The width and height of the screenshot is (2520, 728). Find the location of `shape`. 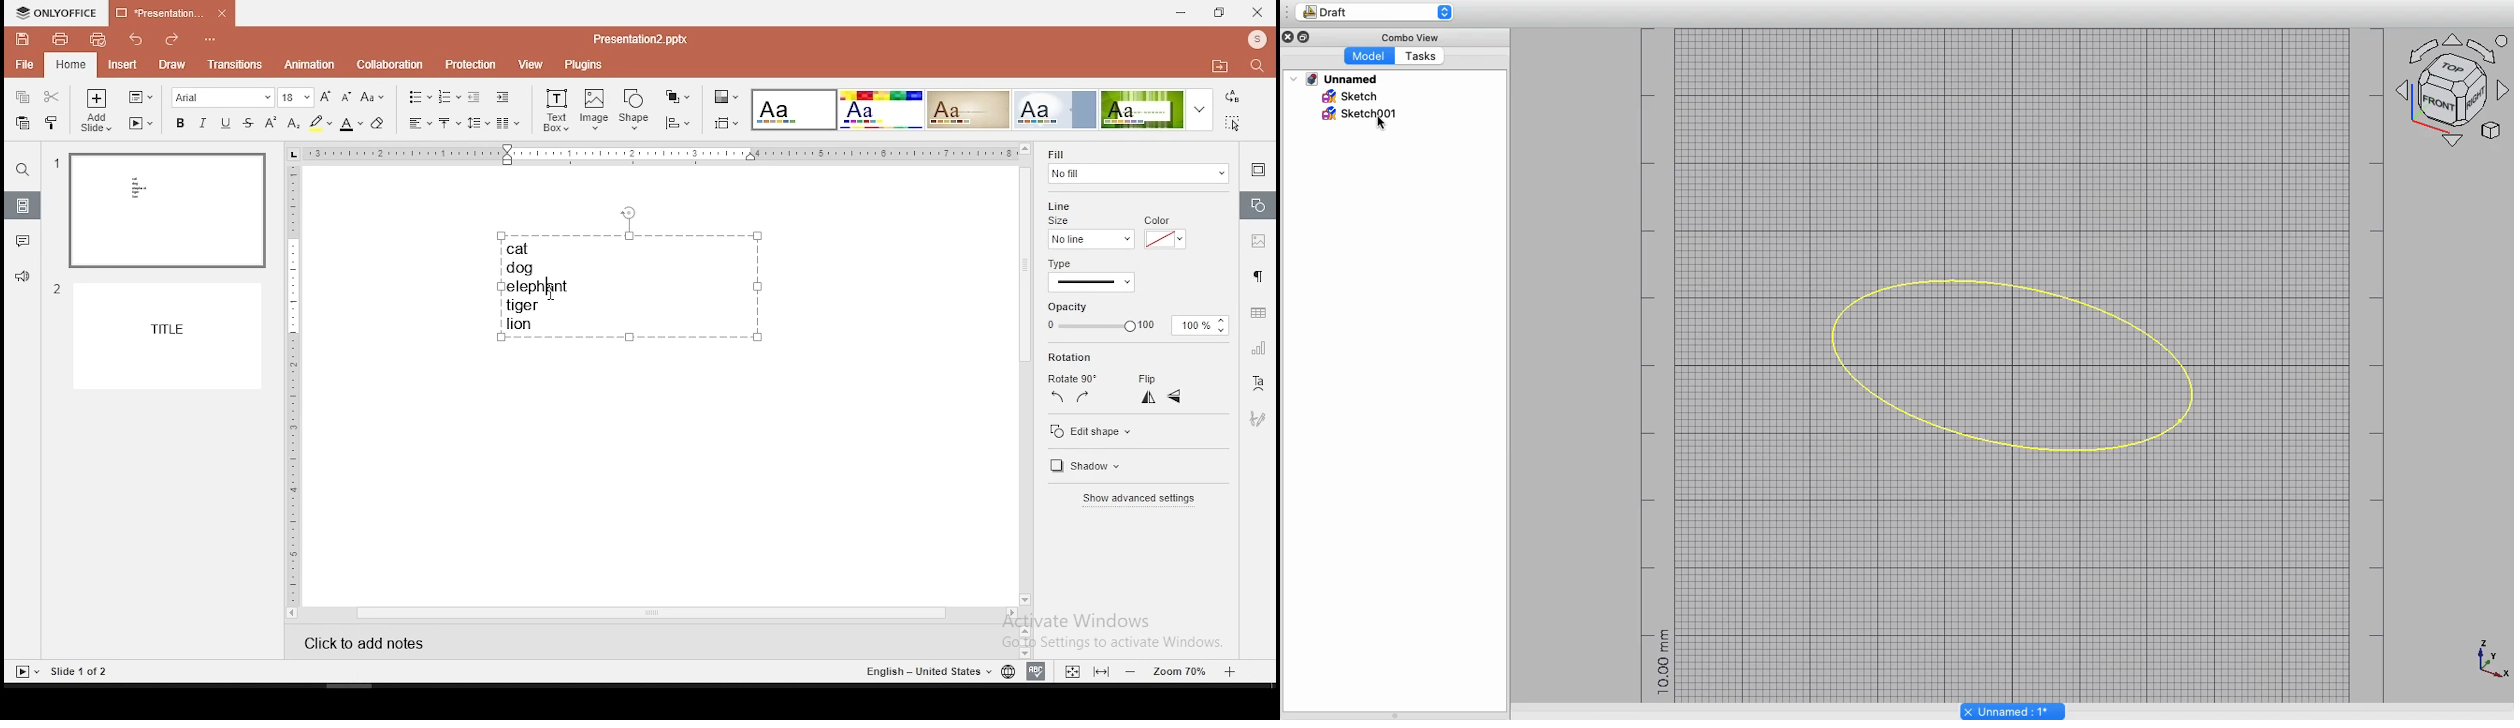

shape is located at coordinates (635, 110).